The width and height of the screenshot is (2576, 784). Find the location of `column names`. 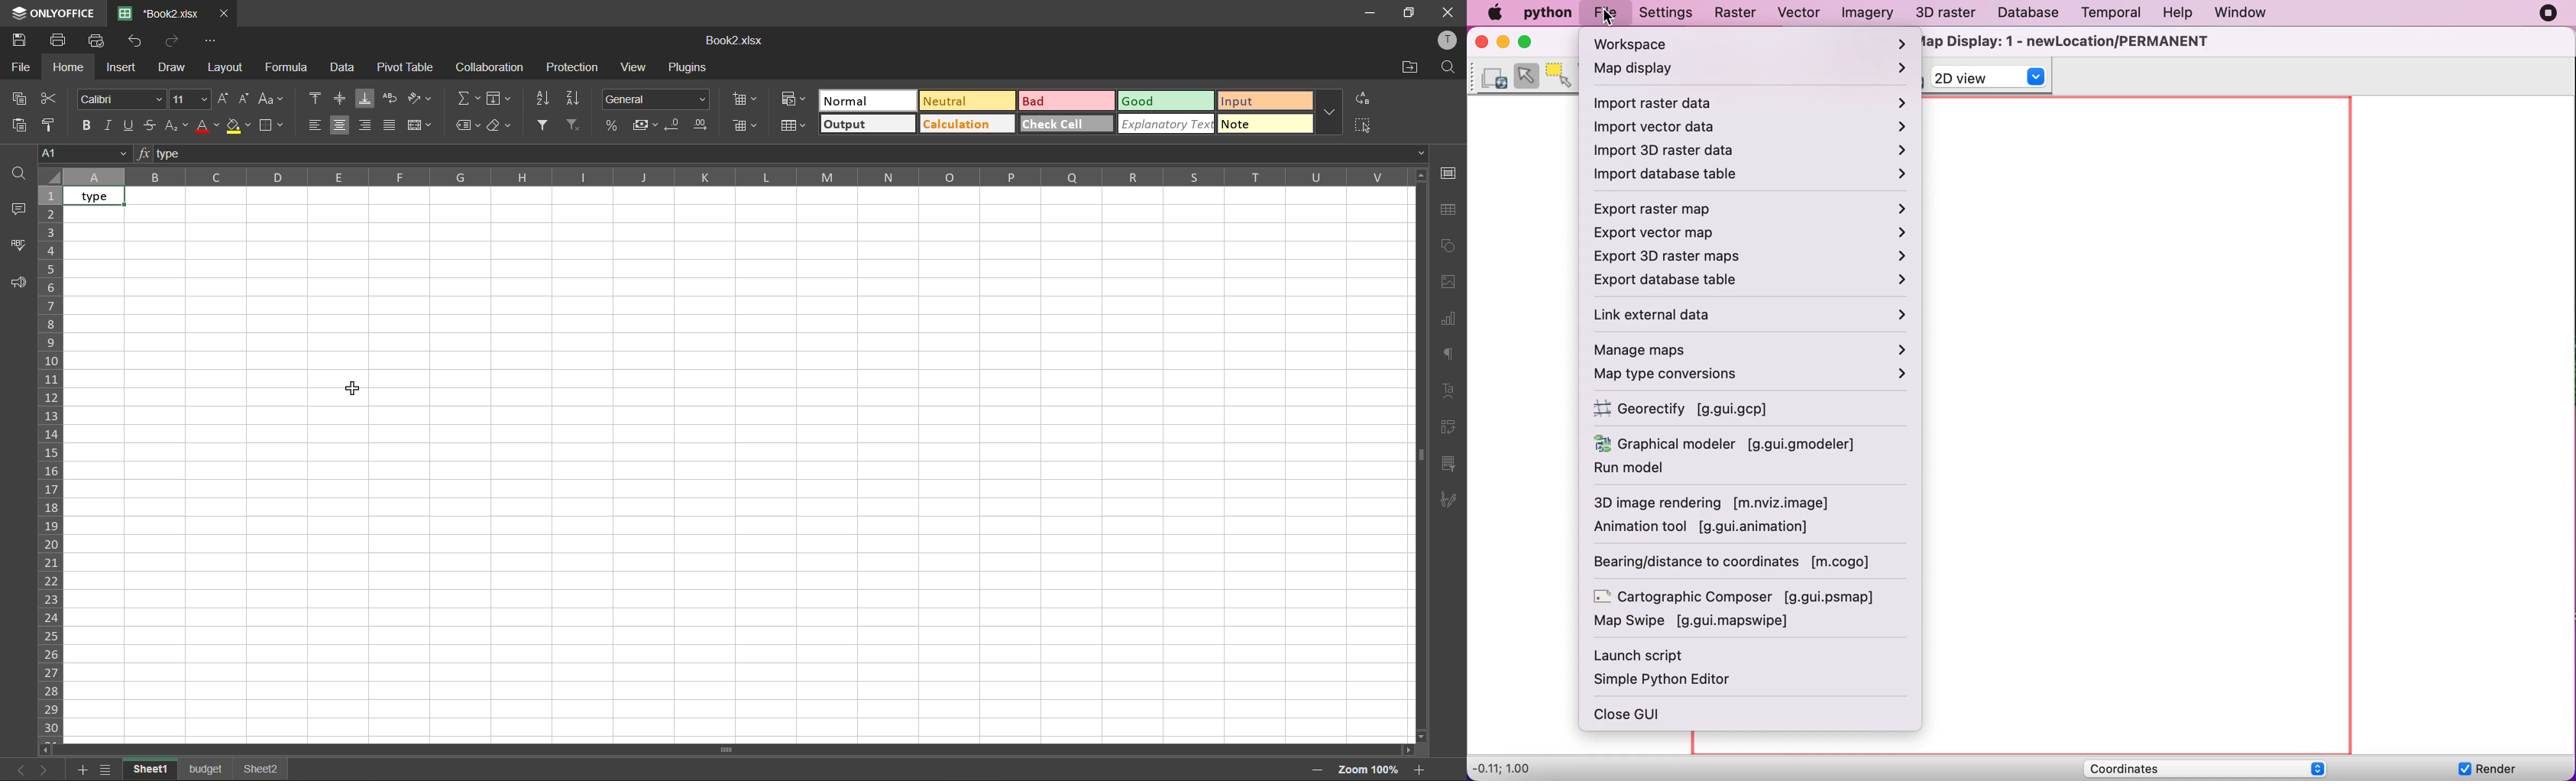

column names is located at coordinates (732, 177).